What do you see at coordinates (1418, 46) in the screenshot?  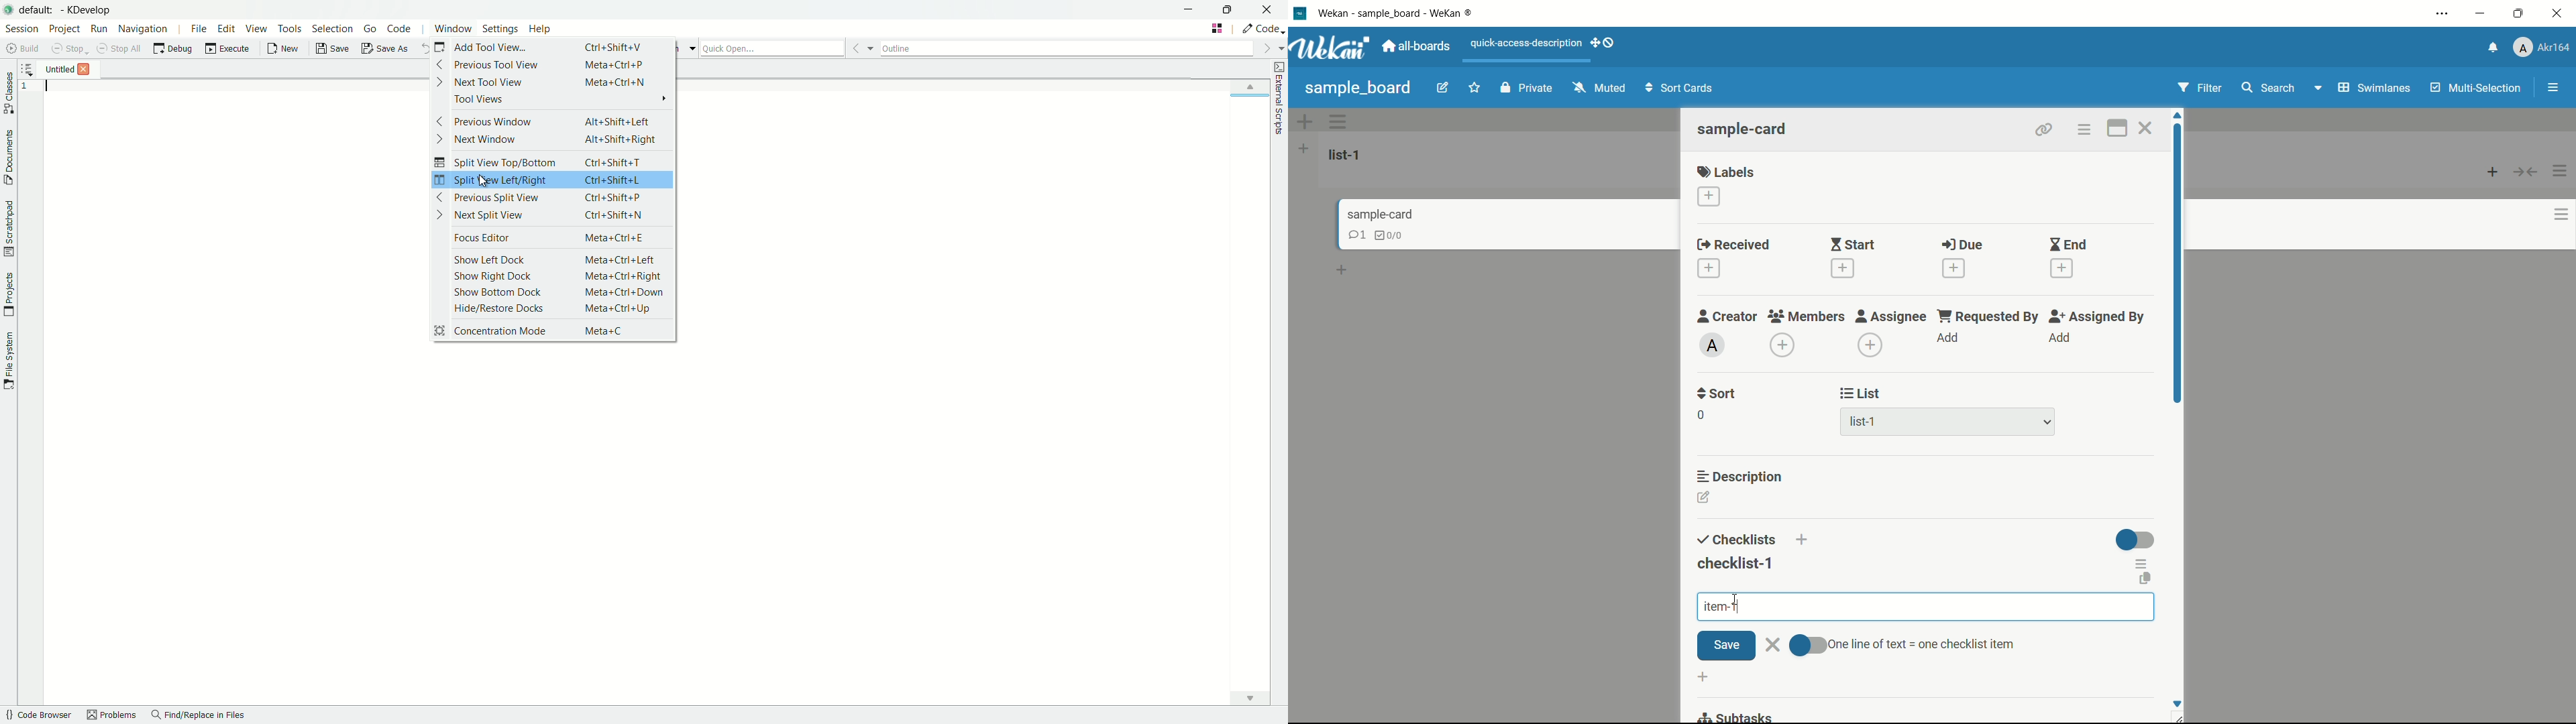 I see `all boards` at bounding box center [1418, 46].